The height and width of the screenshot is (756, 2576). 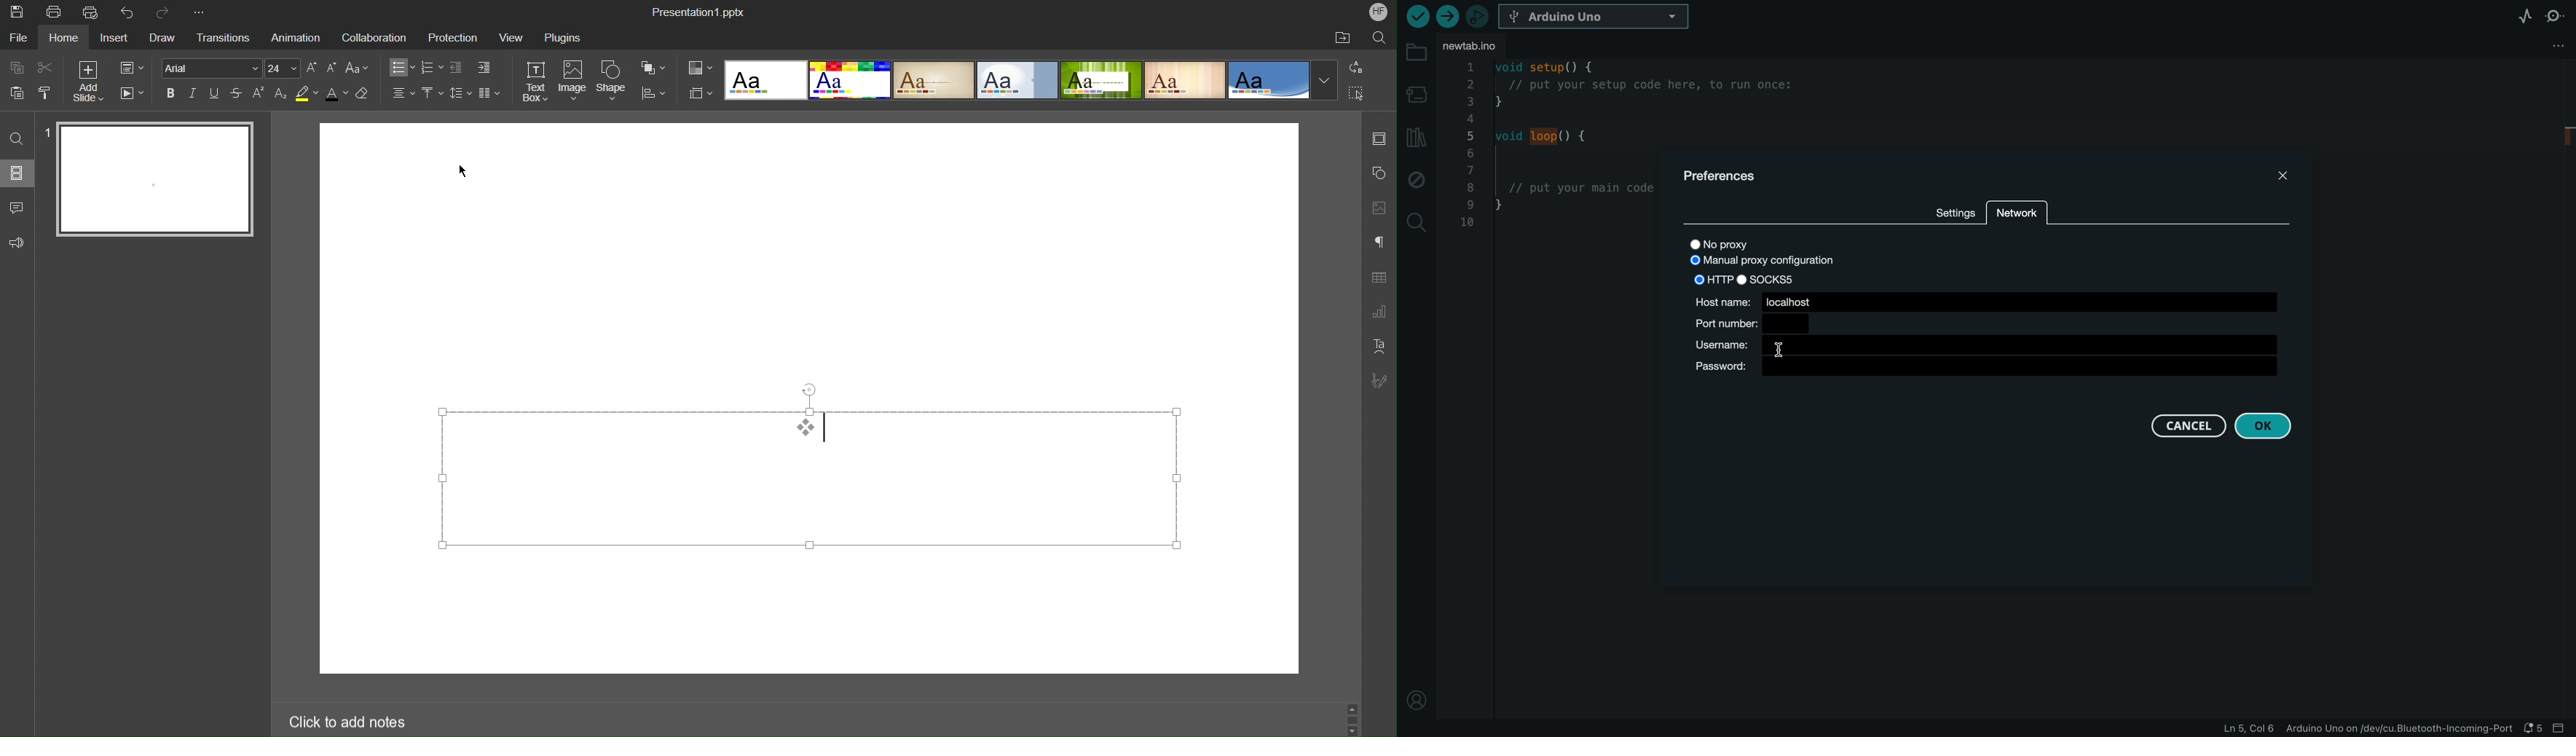 What do you see at coordinates (1357, 68) in the screenshot?
I see `Replace` at bounding box center [1357, 68].